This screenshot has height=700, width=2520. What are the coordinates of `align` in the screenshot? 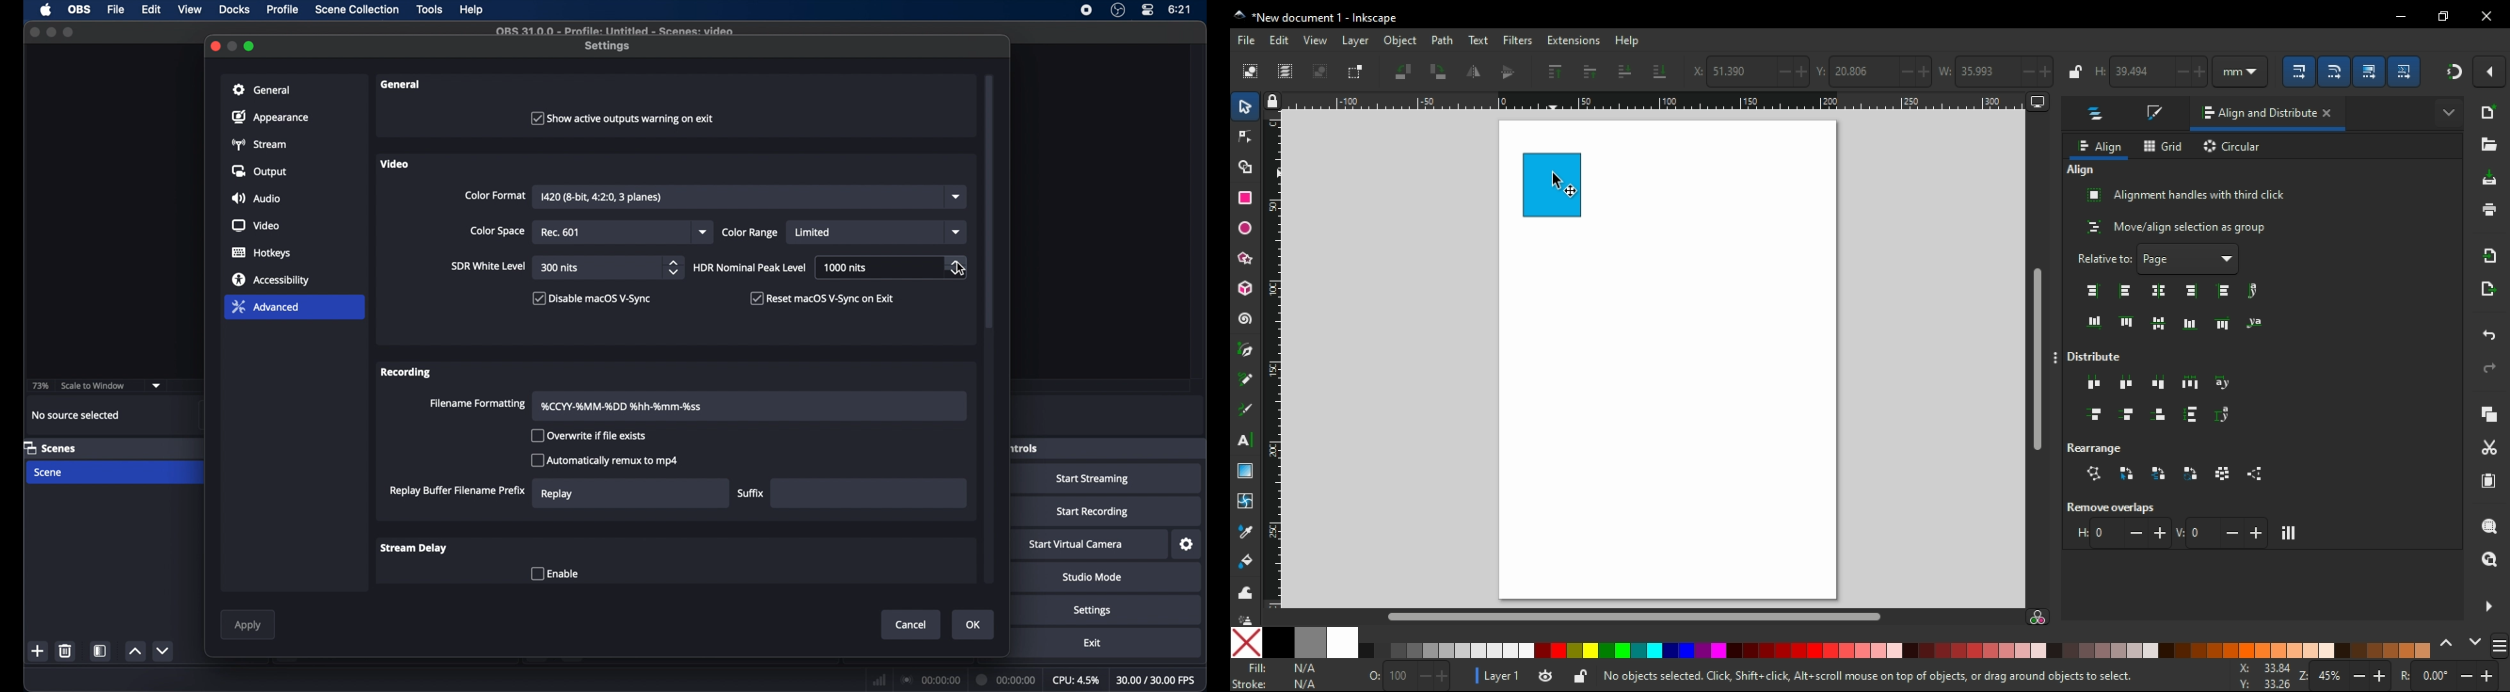 It's located at (2081, 170).